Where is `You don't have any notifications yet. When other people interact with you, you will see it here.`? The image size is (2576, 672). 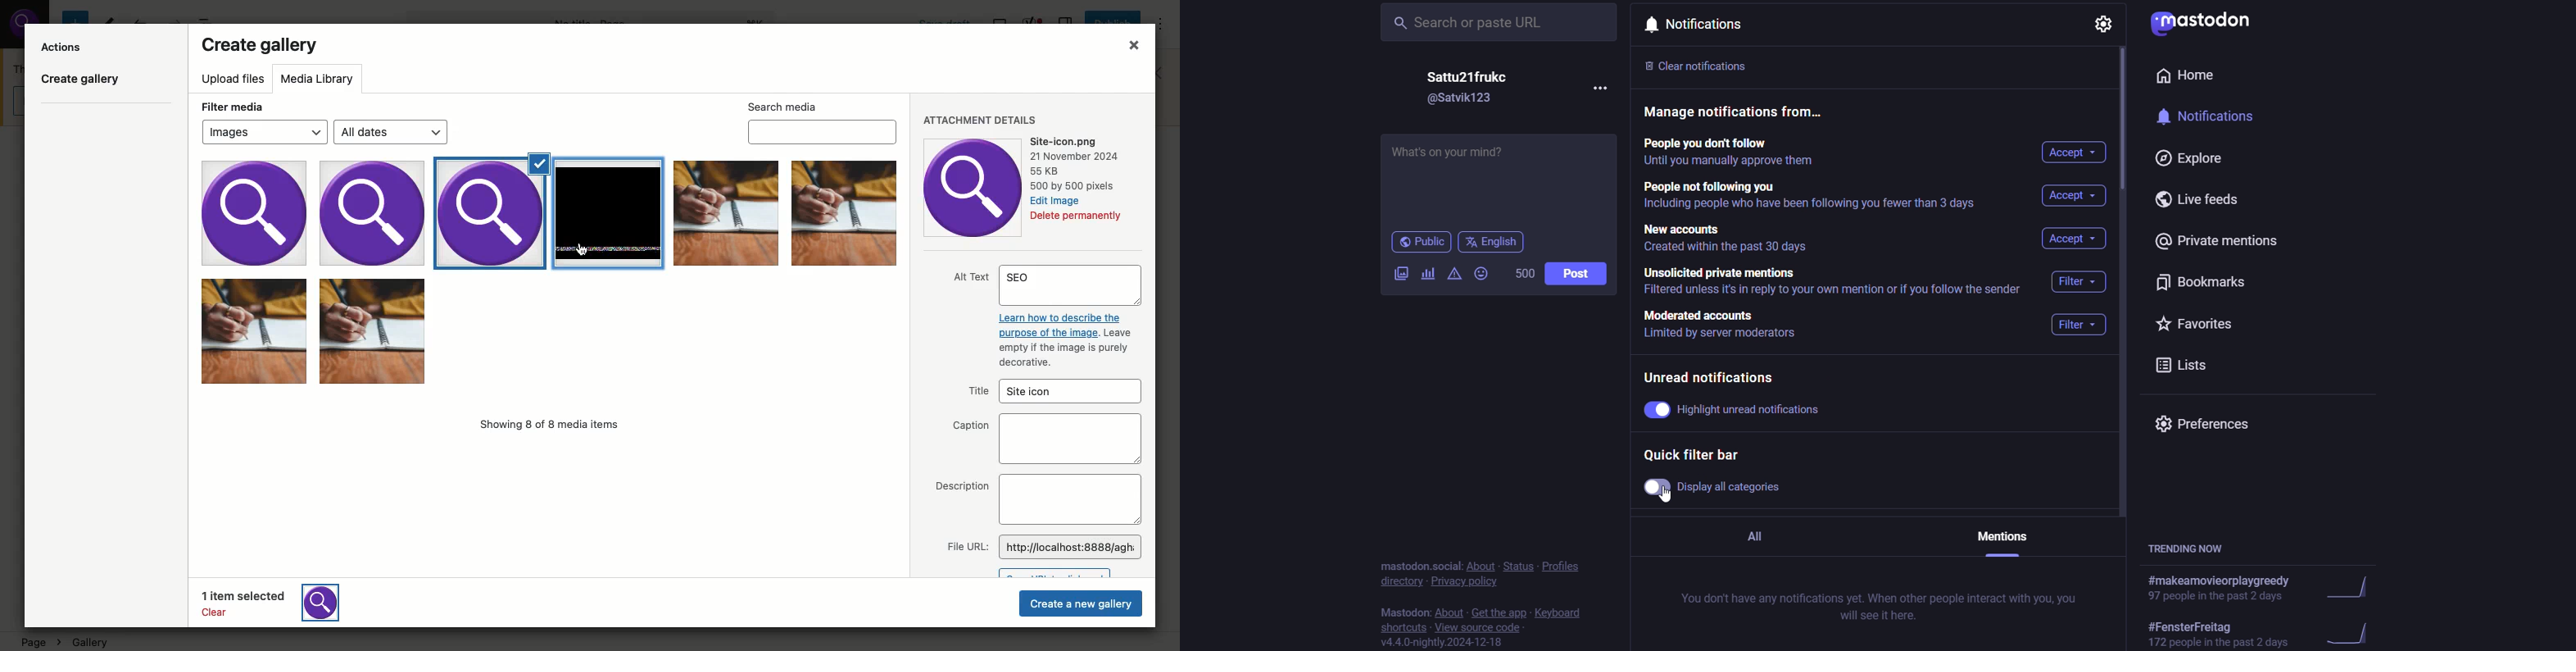 You don't have any notifications yet. When other people interact with you, you will see it here. is located at coordinates (1877, 606).